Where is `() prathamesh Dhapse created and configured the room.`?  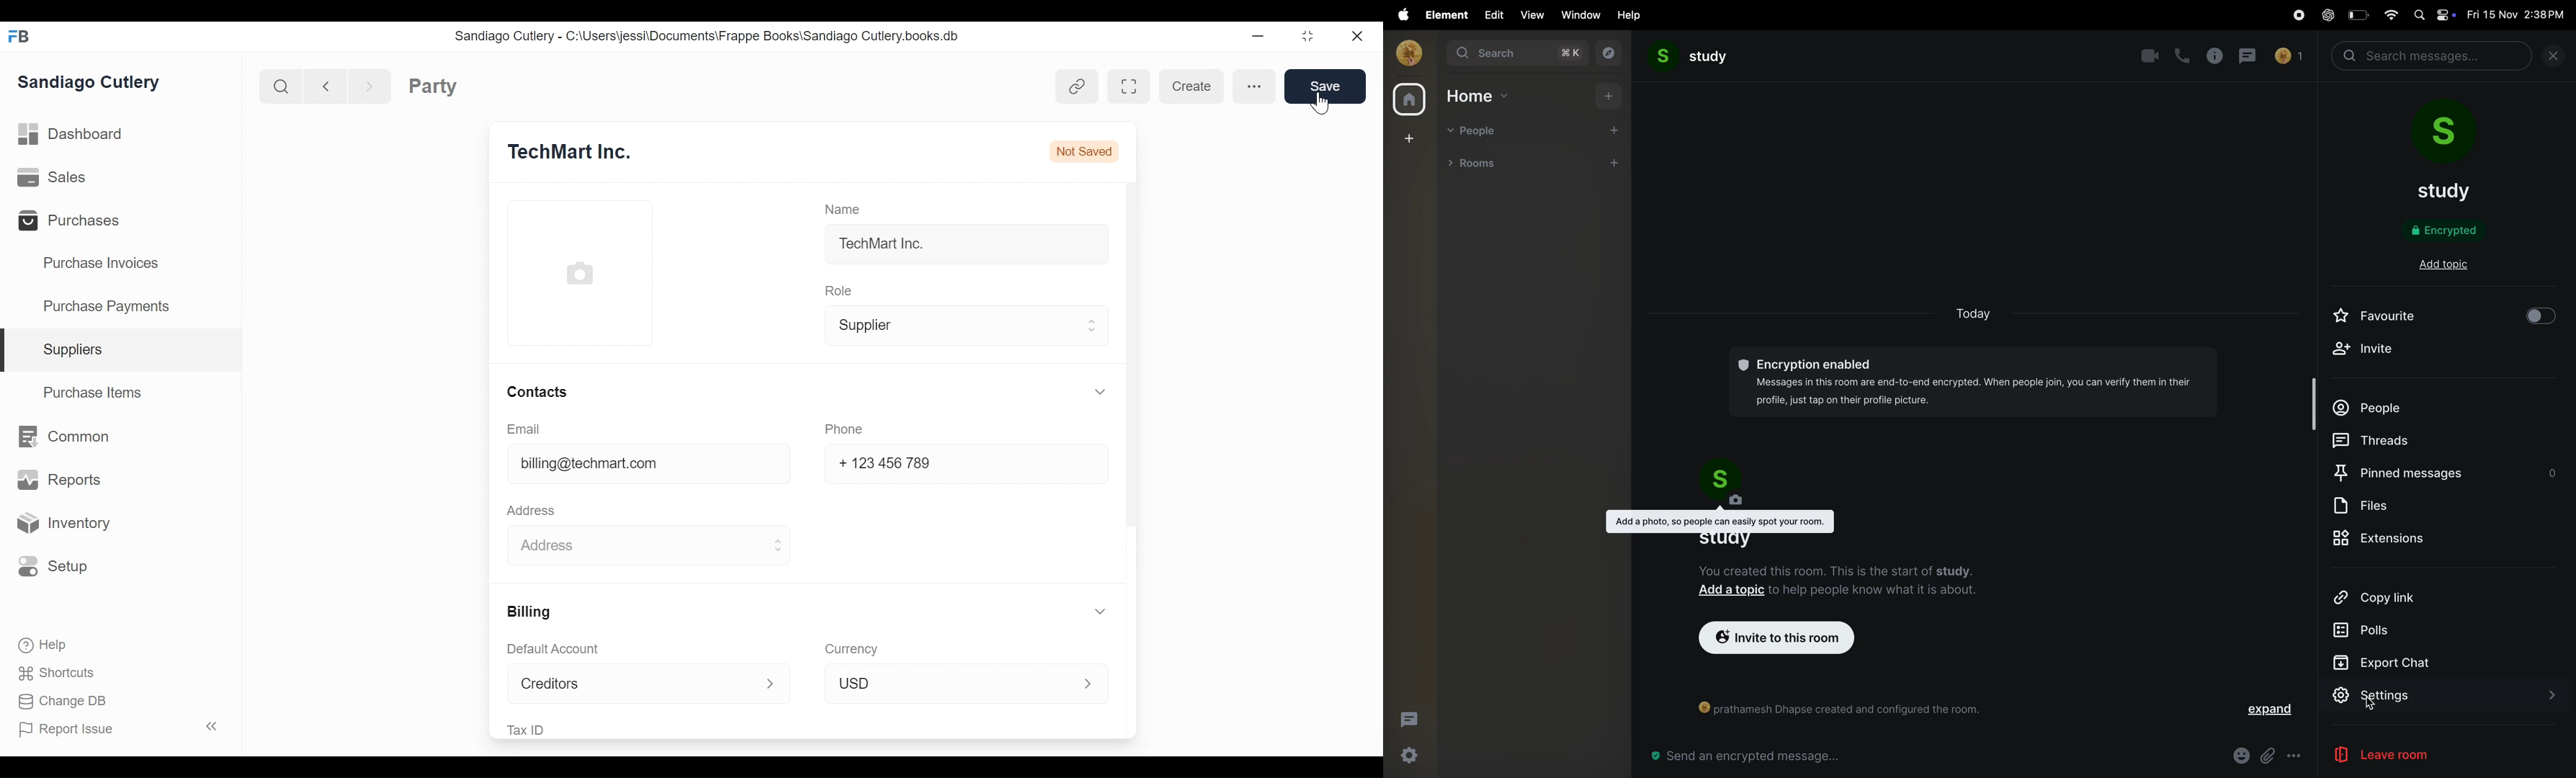
() prathamesh Dhapse created and configured the room. is located at coordinates (1846, 708).